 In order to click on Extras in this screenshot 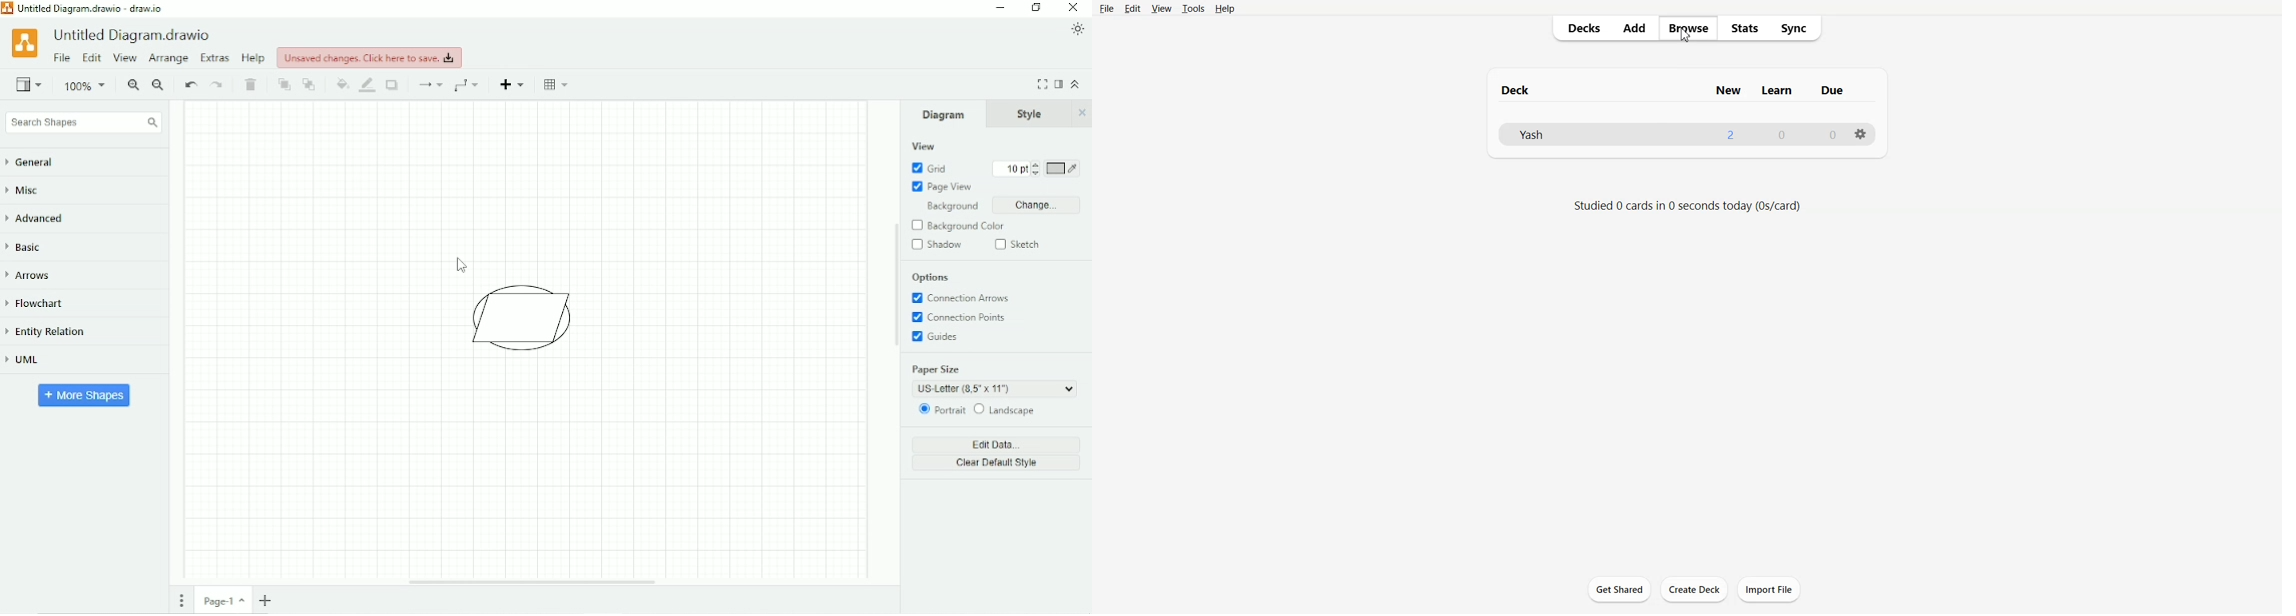, I will do `click(215, 57)`.